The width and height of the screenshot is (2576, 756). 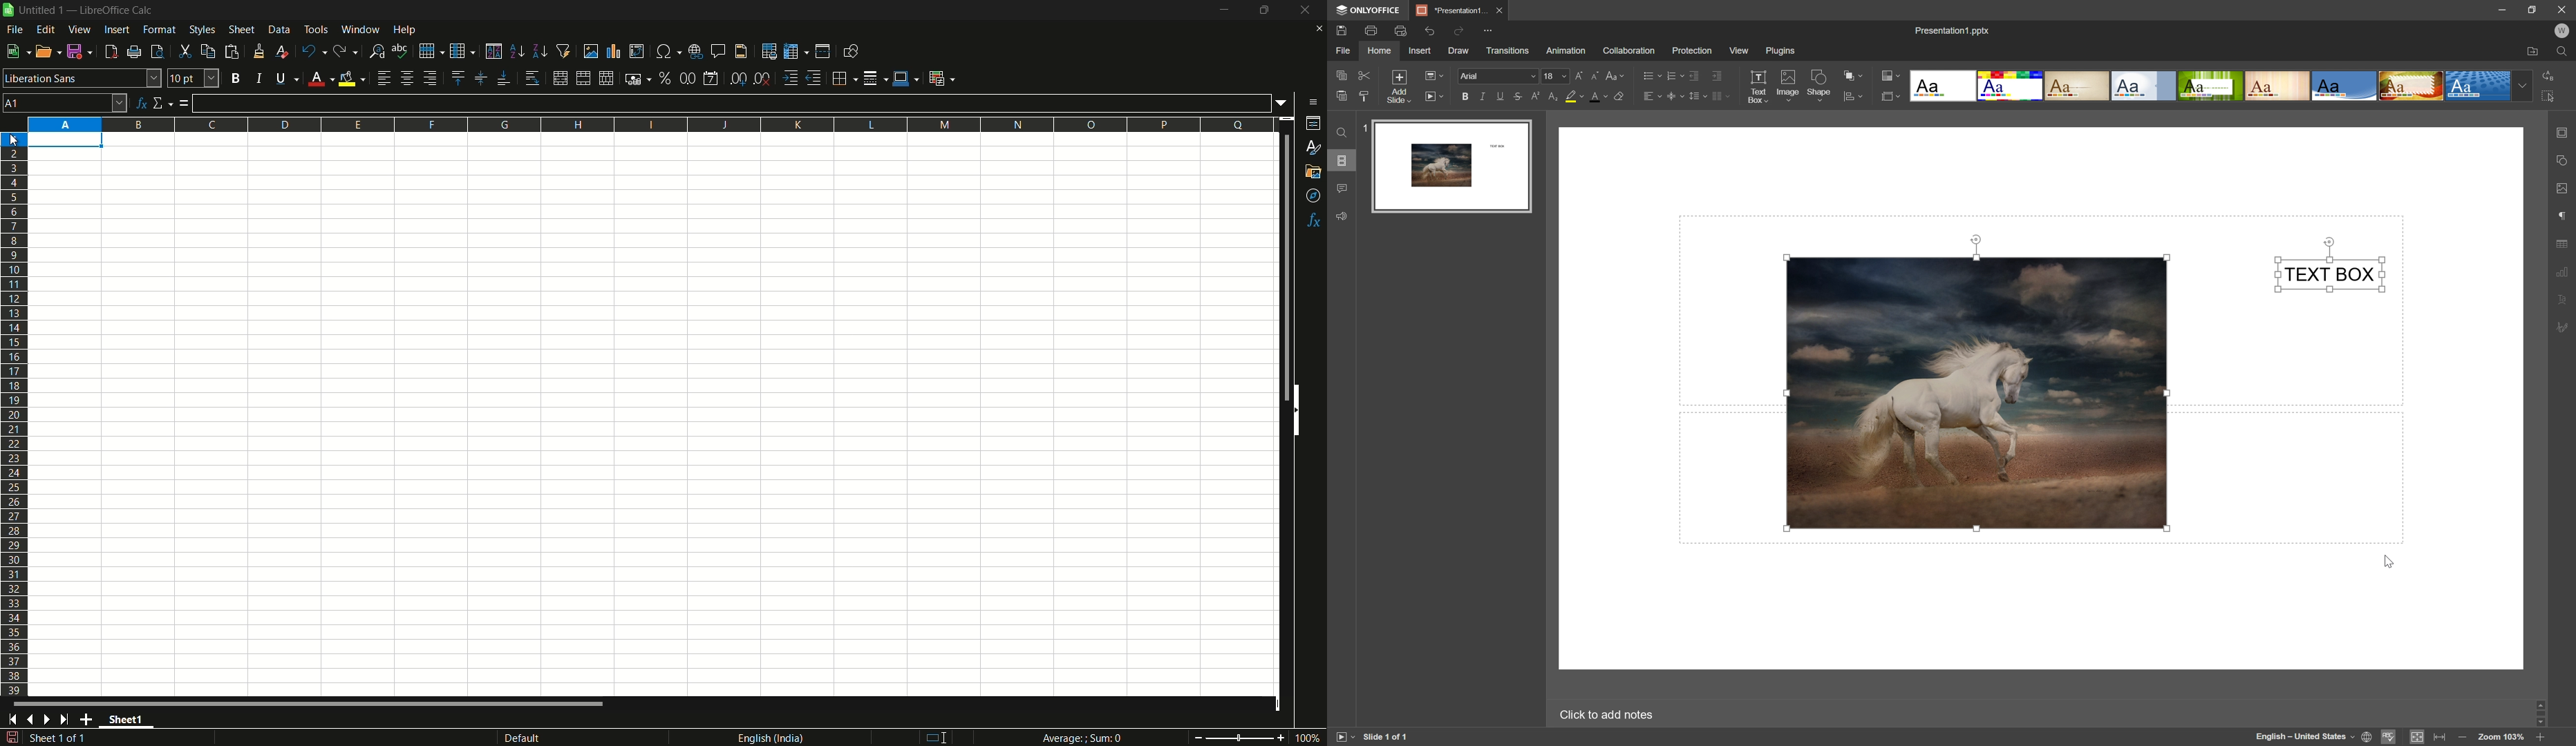 What do you see at coordinates (383, 79) in the screenshot?
I see `align left` at bounding box center [383, 79].